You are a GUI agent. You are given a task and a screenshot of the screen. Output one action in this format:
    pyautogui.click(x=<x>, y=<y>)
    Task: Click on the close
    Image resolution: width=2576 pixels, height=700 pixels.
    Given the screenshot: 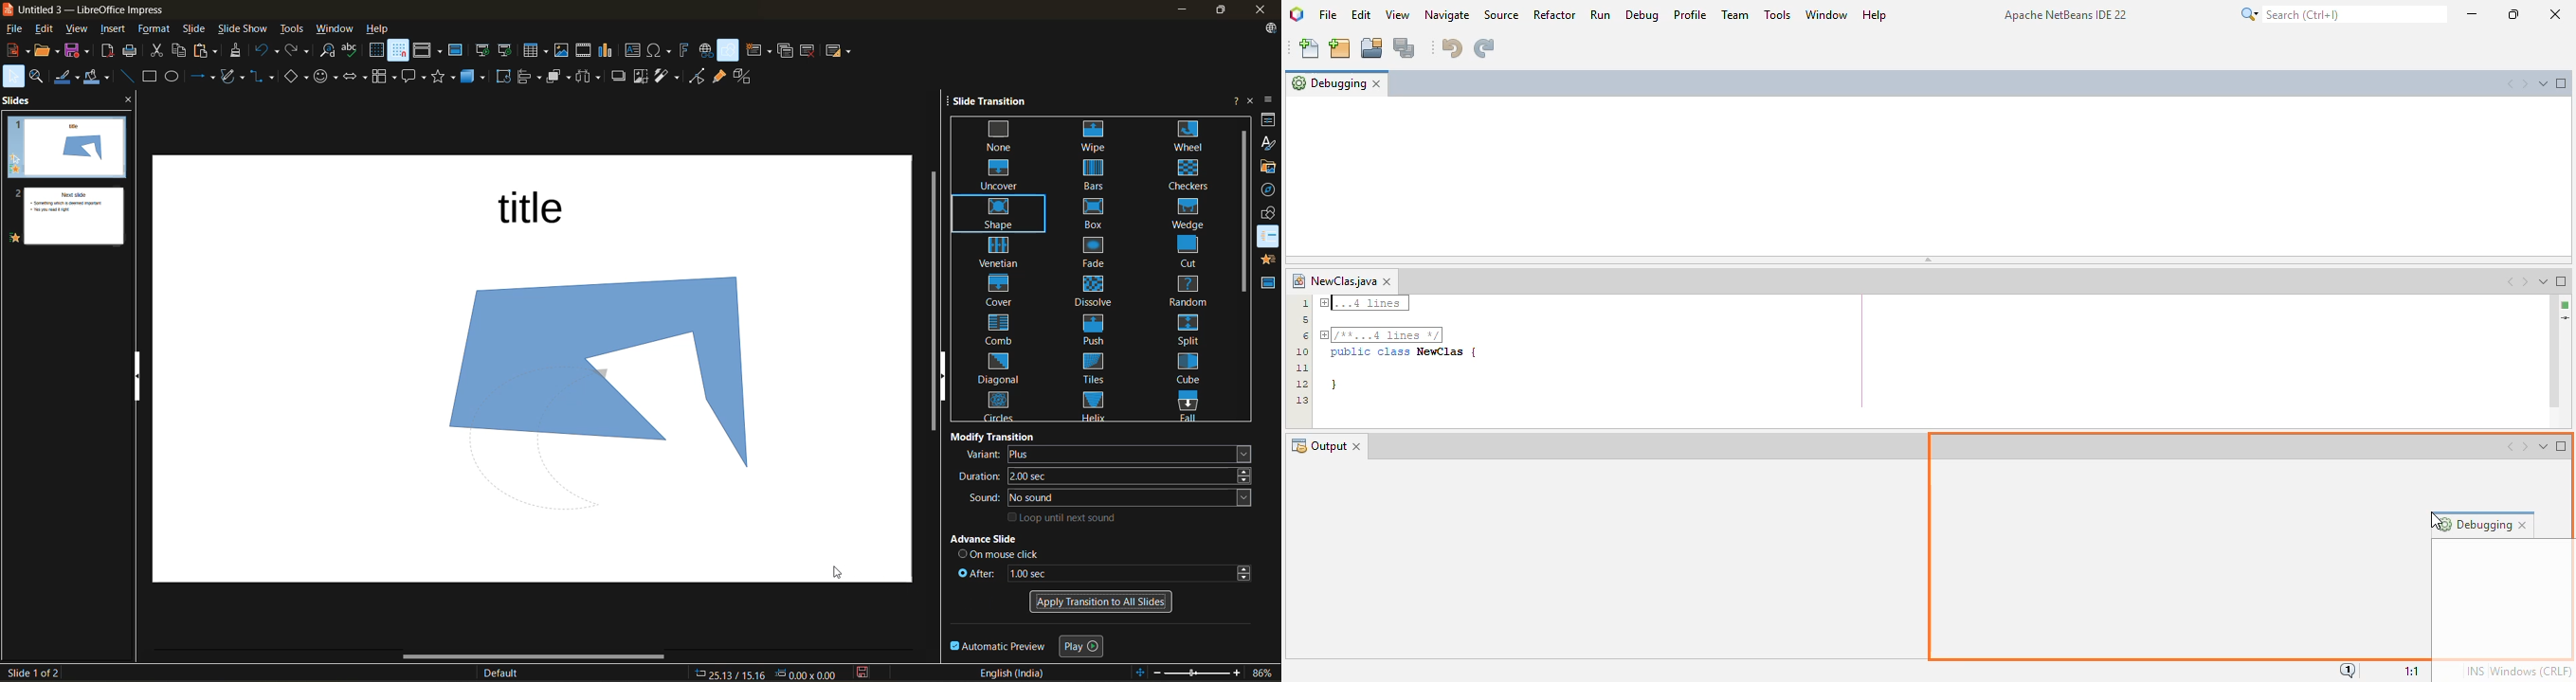 What is the action you would take?
    pyautogui.click(x=1263, y=9)
    